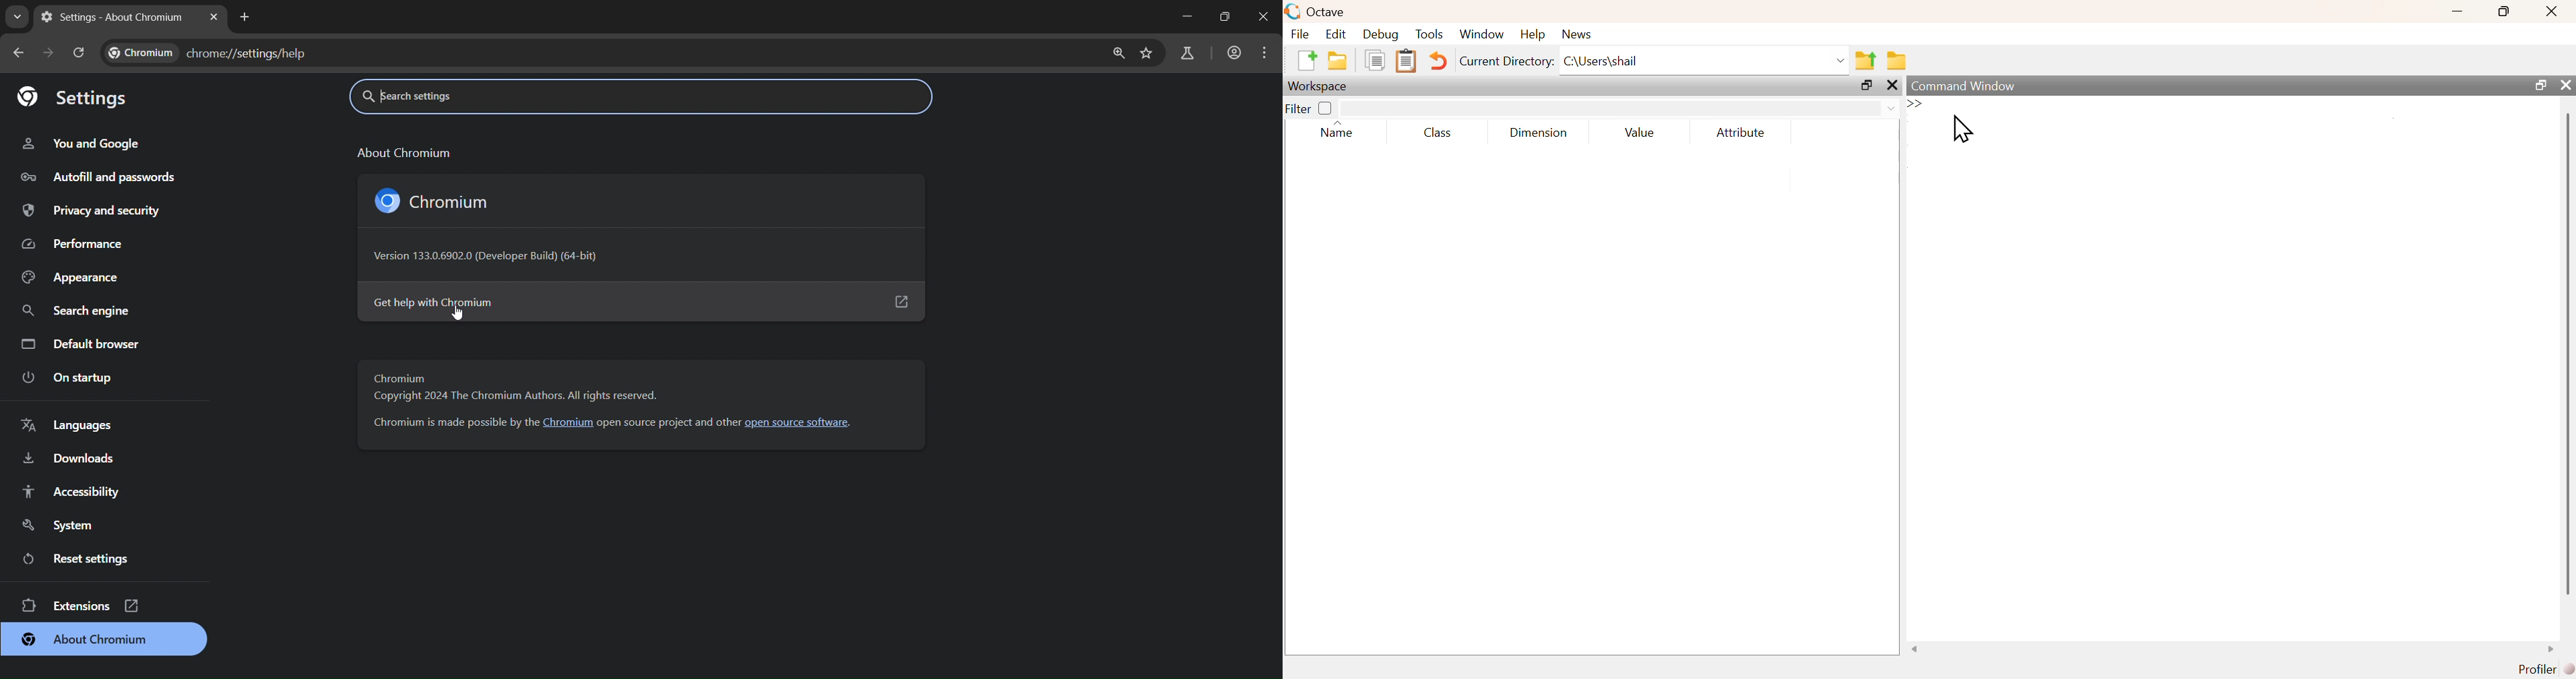 The image size is (2576, 700). I want to click on close, so click(1892, 86).